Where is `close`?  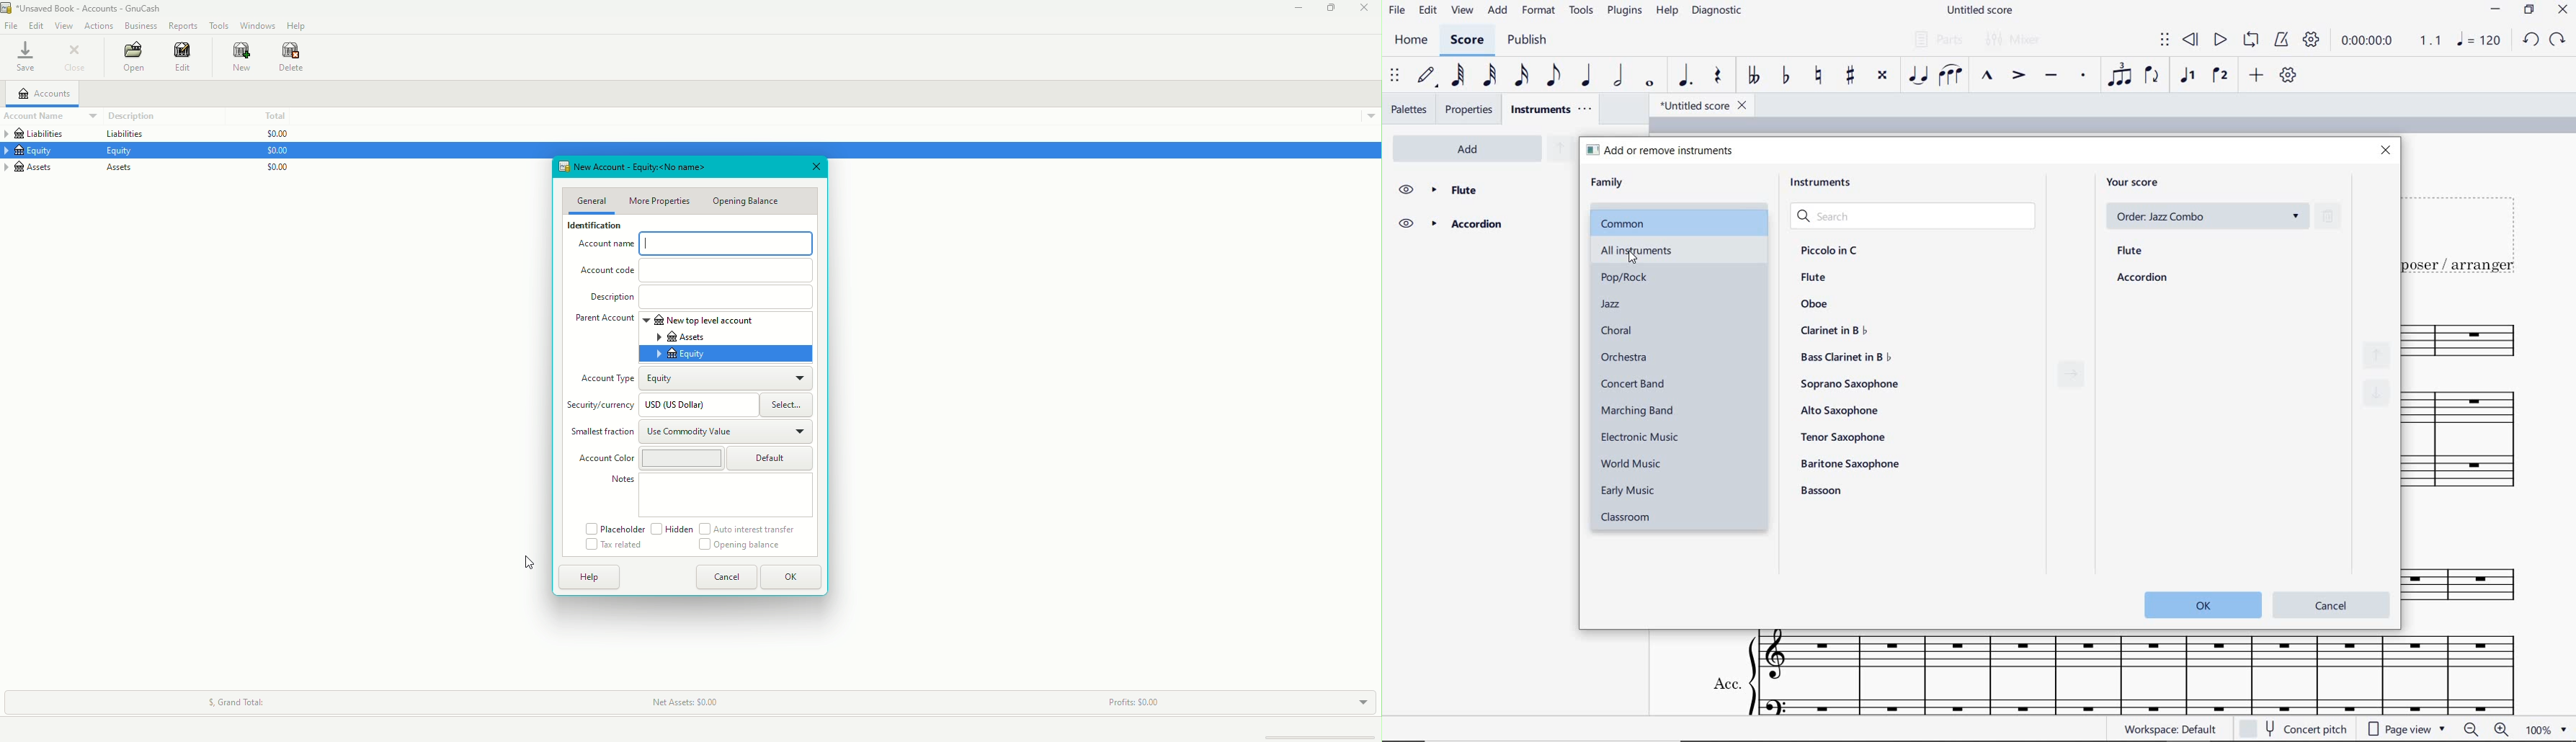
close is located at coordinates (2387, 149).